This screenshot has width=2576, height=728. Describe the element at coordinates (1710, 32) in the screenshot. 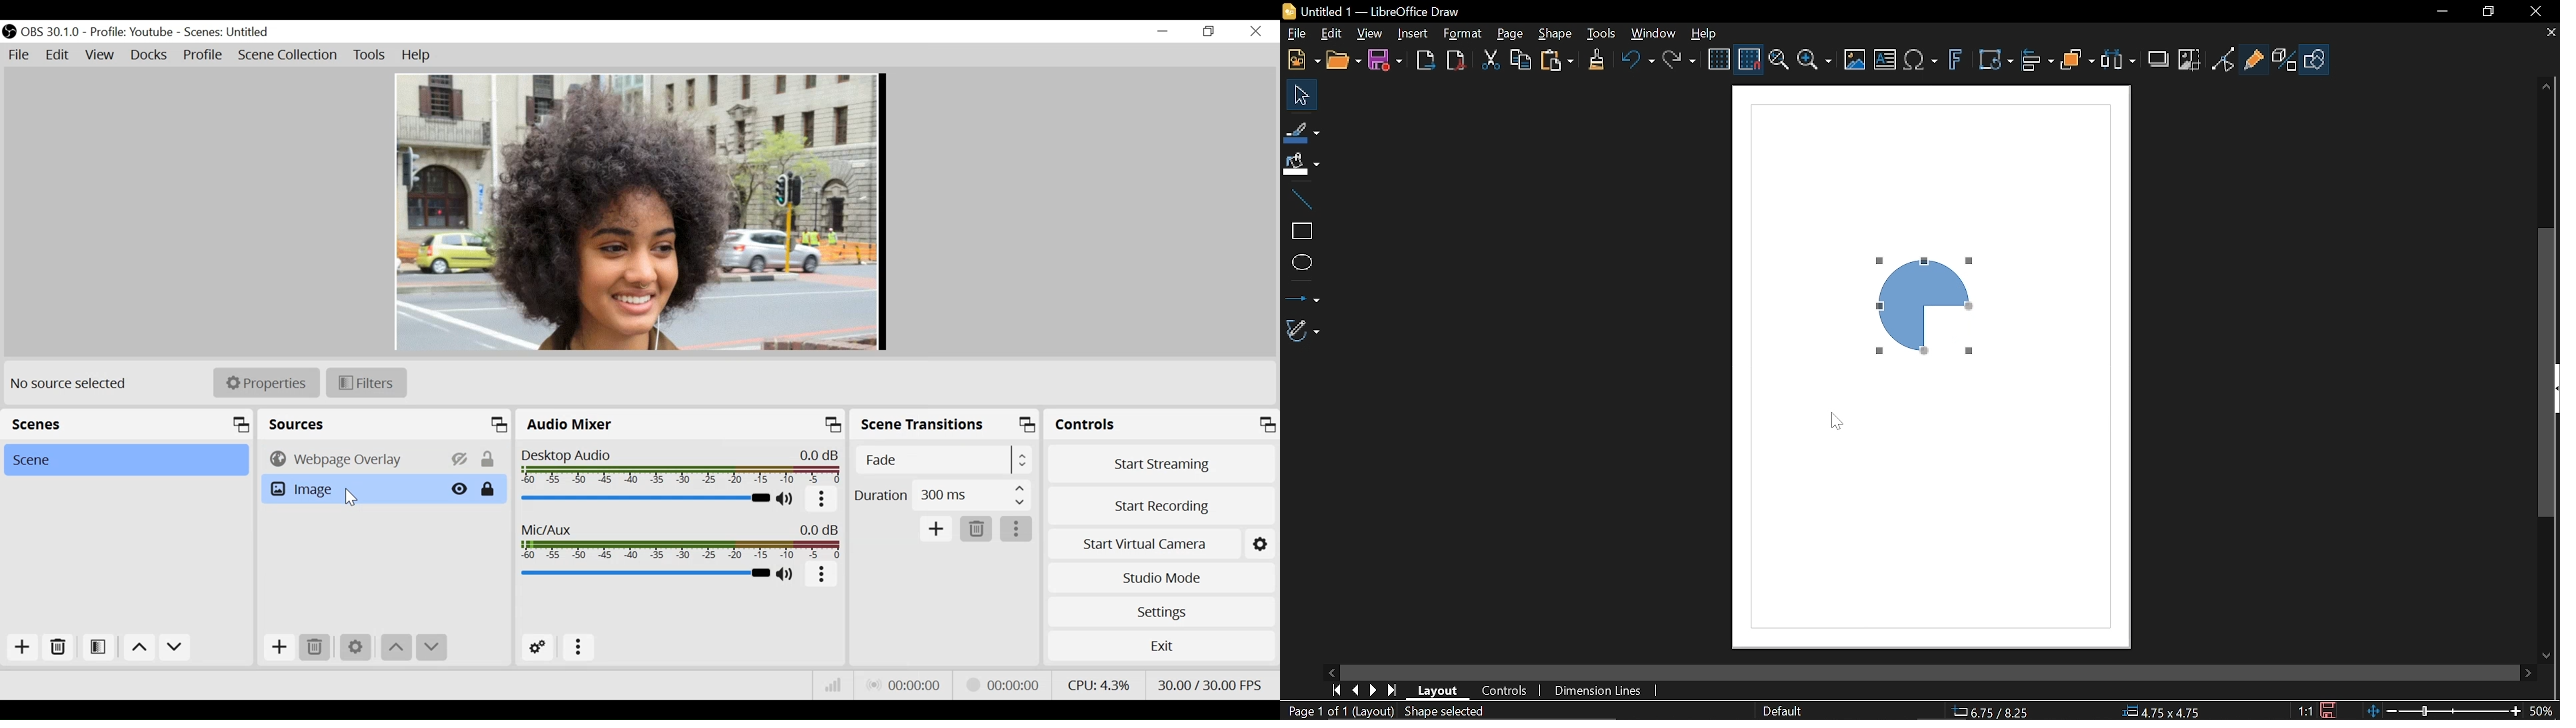

I see `Help` at that location.